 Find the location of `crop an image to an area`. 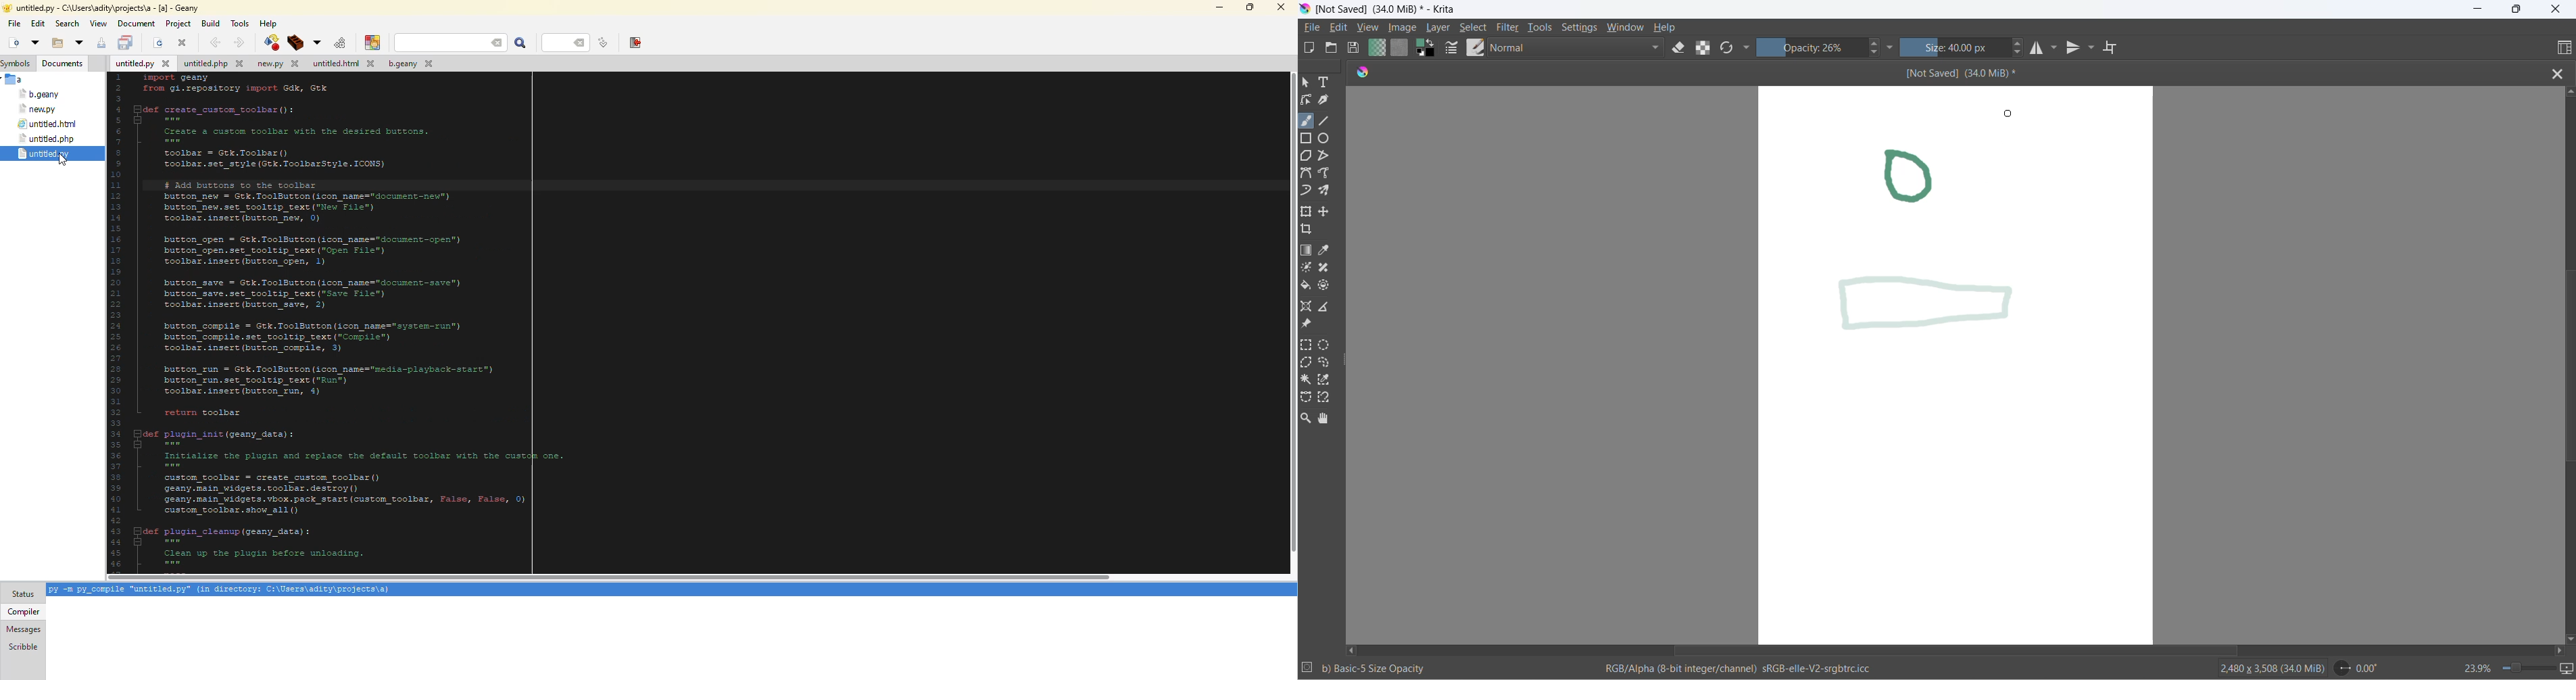

crop an image to an area is located at coordinates (1311, 232).